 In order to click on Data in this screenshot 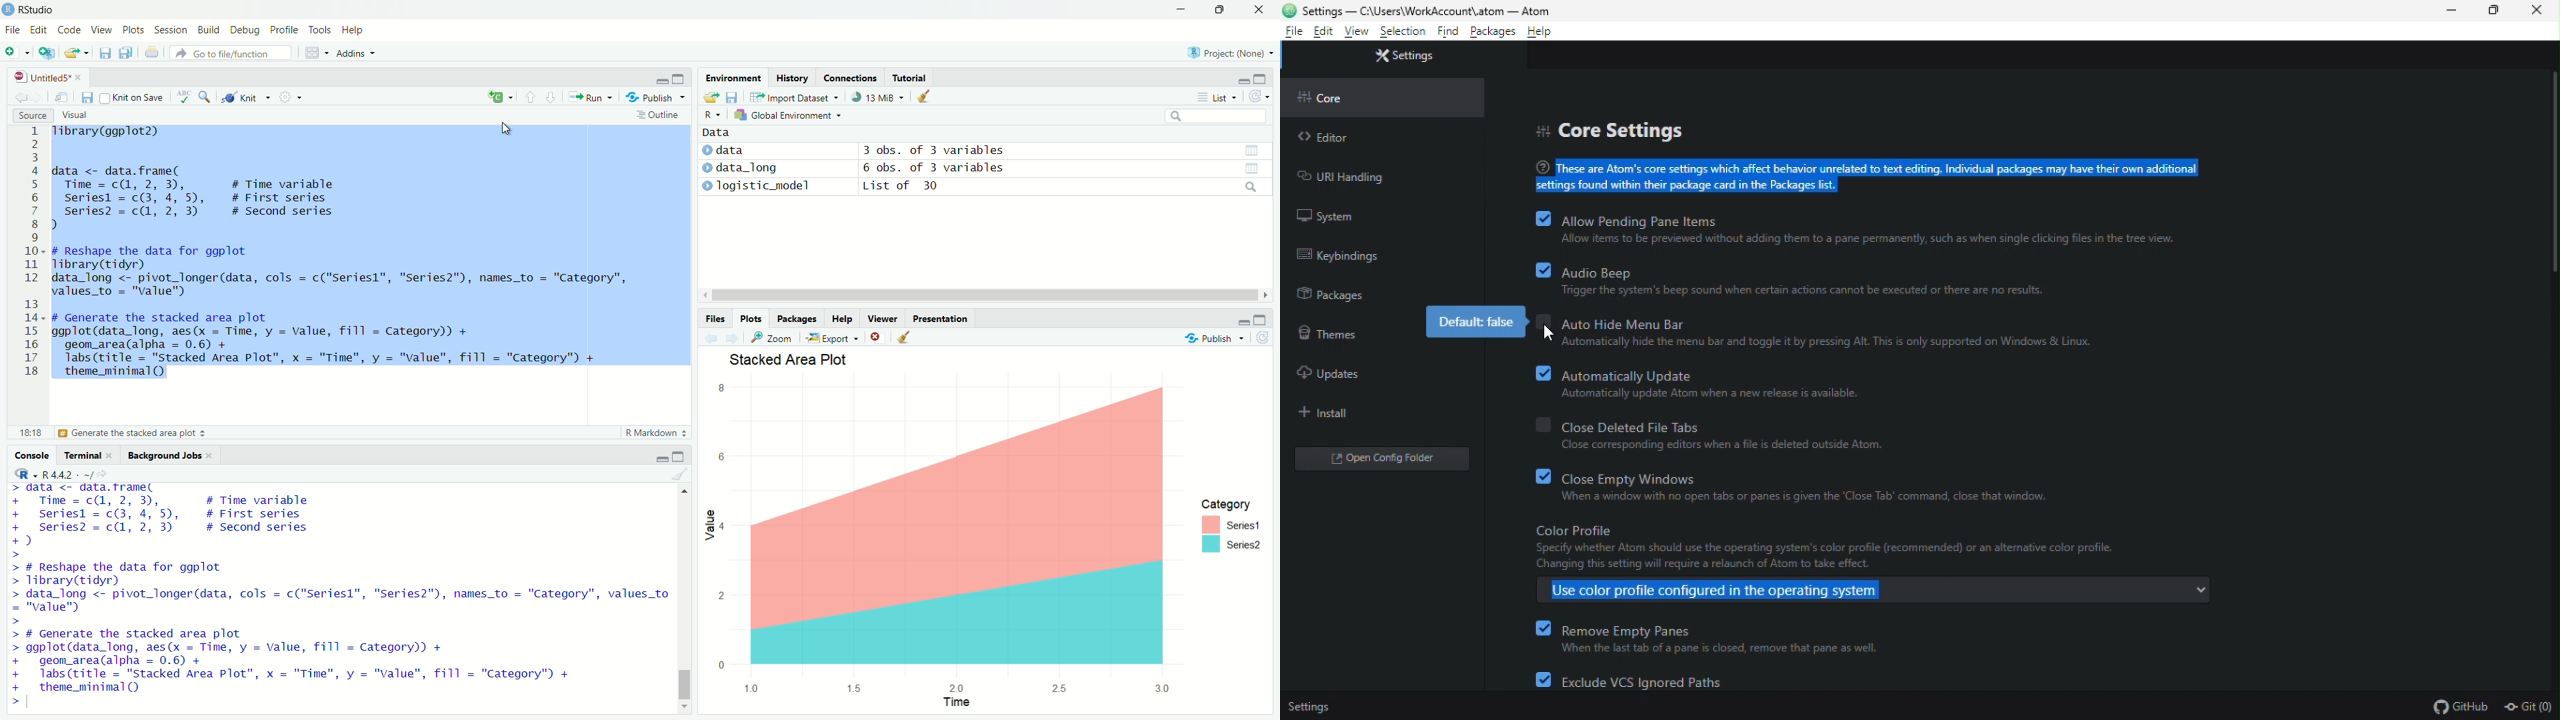, I will do `click(715, 133)`.